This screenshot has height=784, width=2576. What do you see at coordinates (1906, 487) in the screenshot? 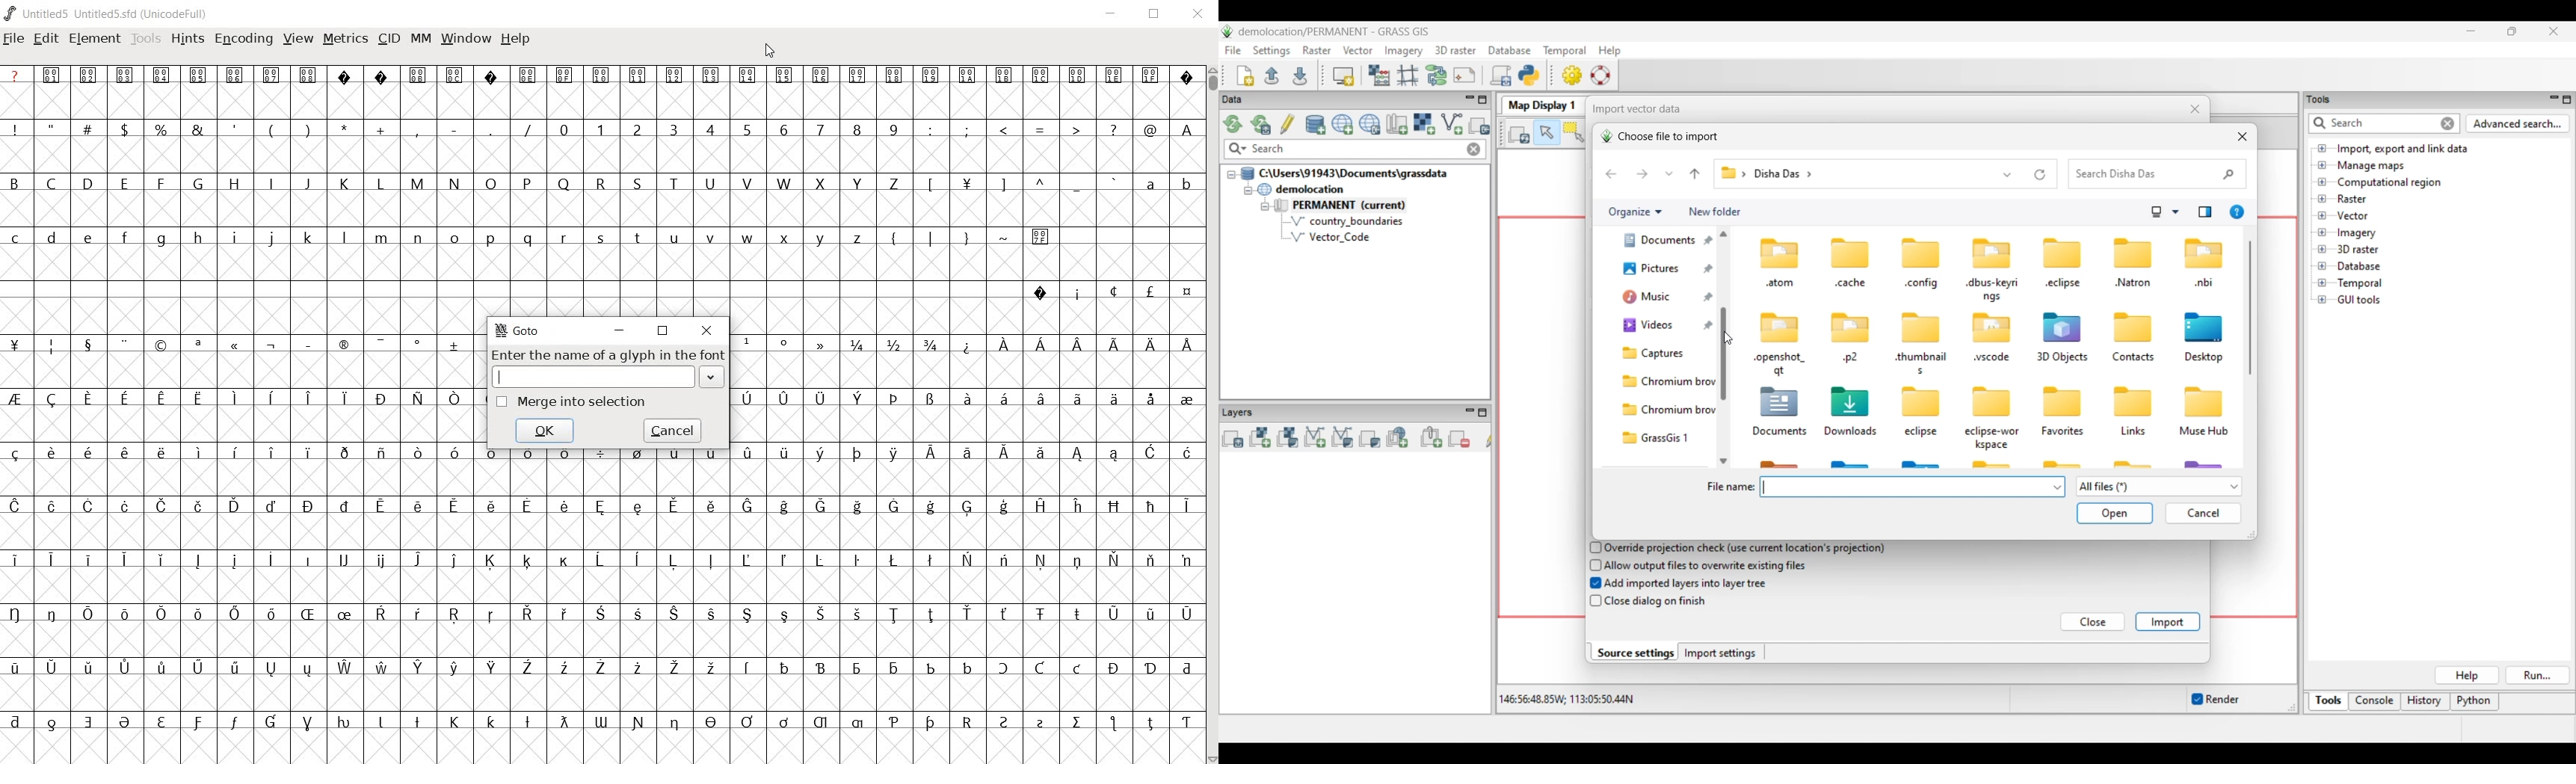
I see `Type in file name` at bounding box center [1906, 487].